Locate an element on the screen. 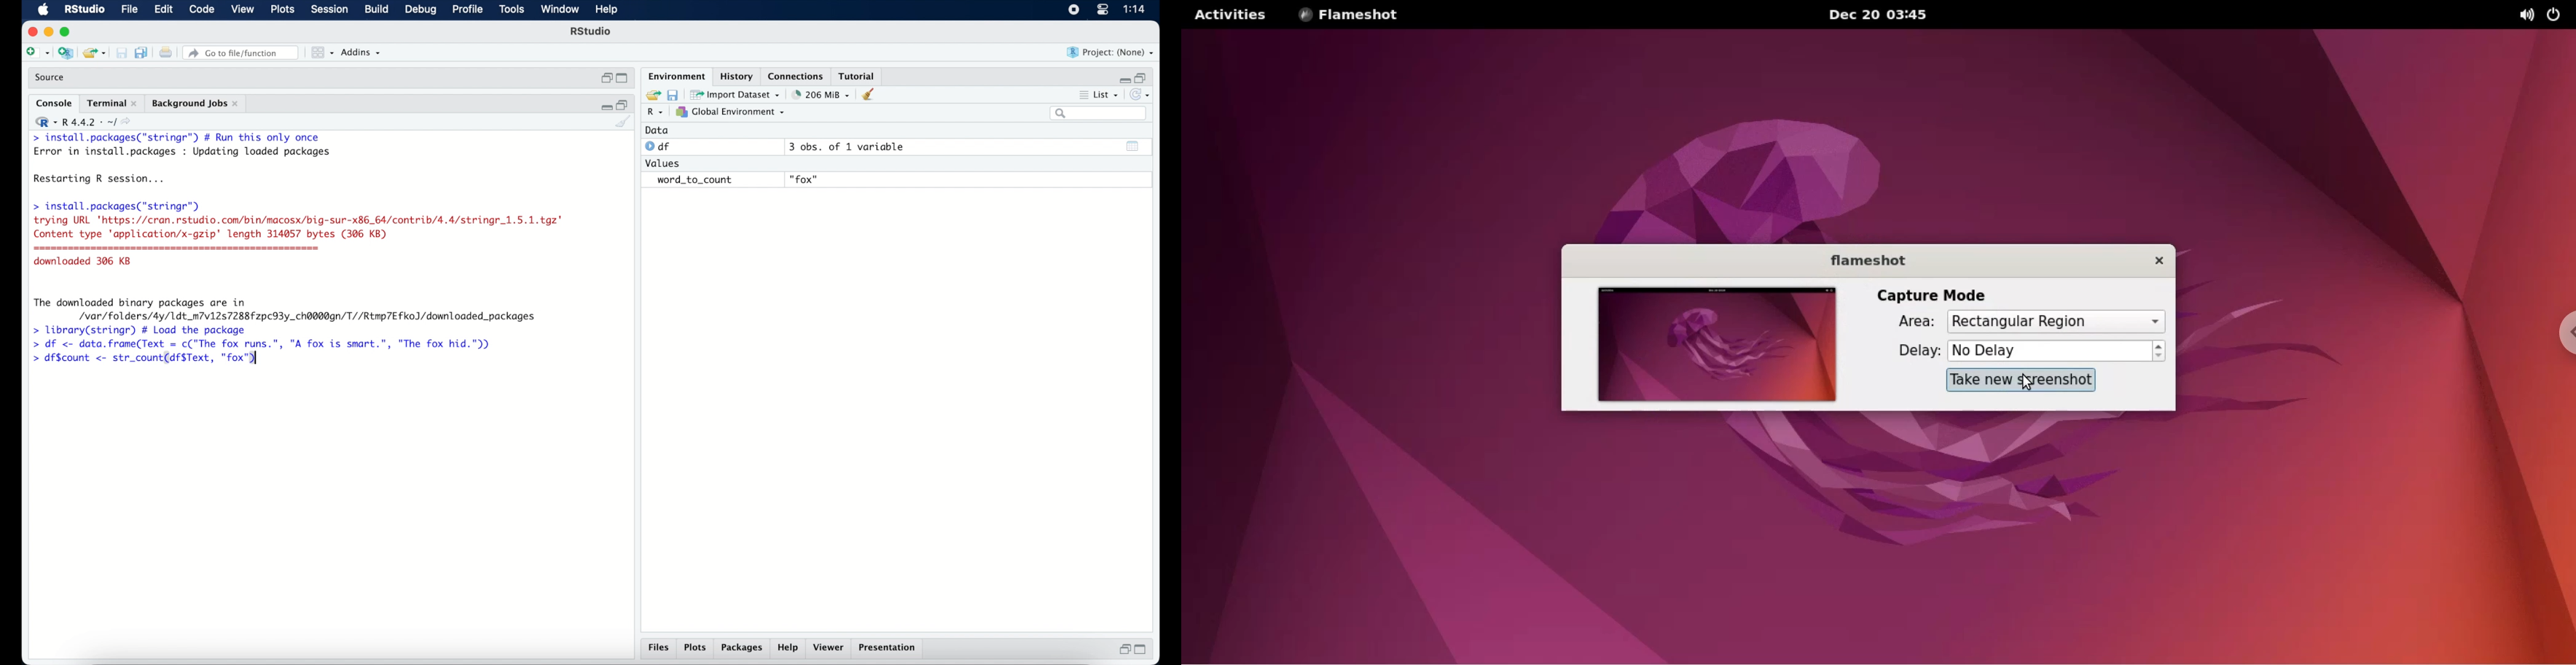 The image size is (2576, 672). code is located at coordinates (202, 10).